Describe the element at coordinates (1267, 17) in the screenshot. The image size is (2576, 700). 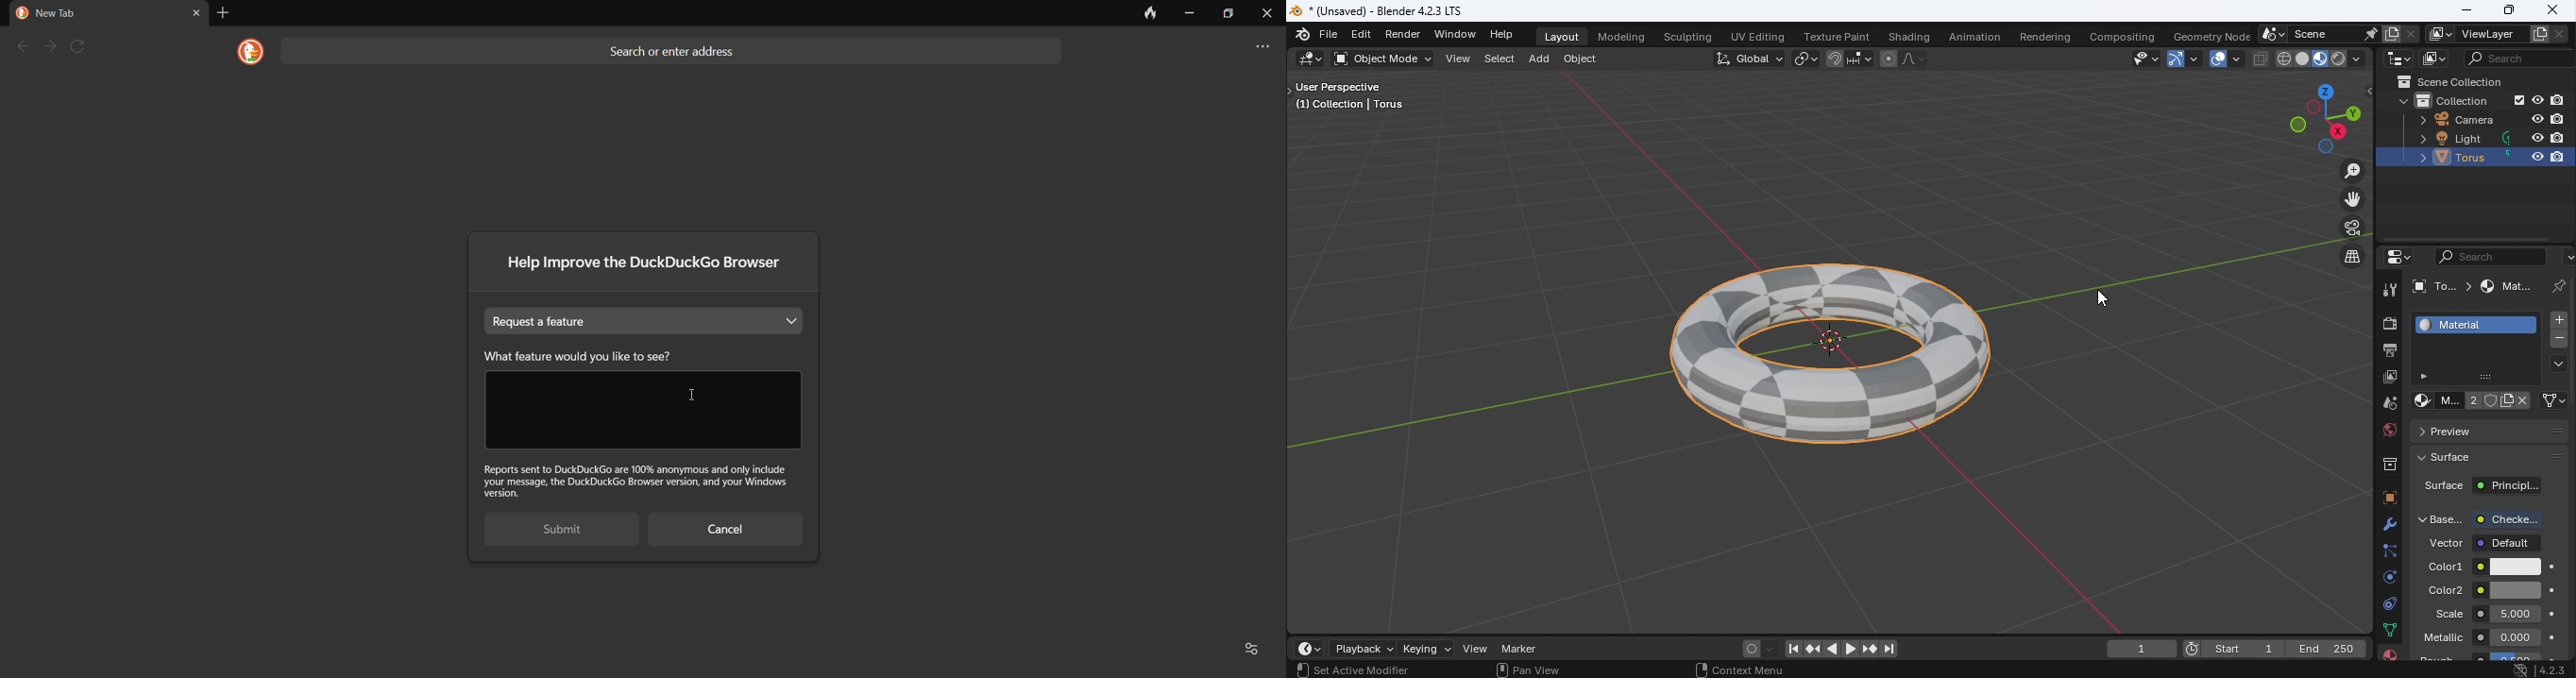
I see `close` at that location.